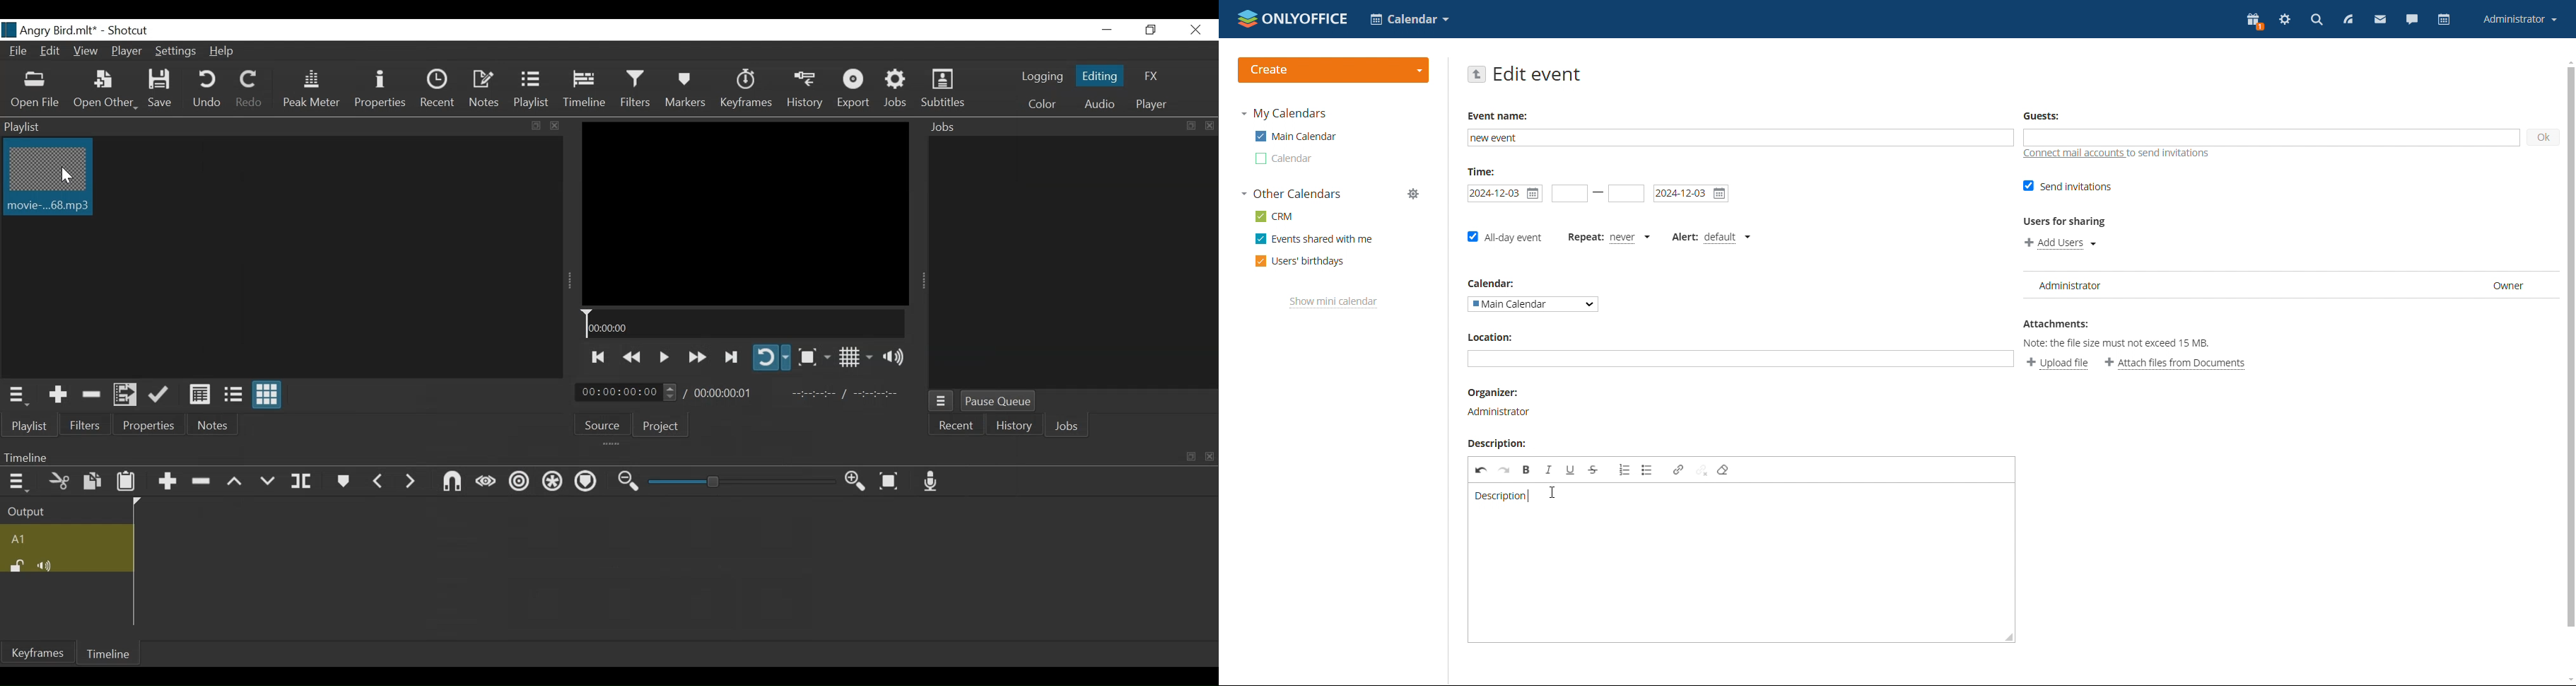  What do you see at coordinates (49, 179) in the screenshot?
I see `Clip` at bounding box center [49, 179].